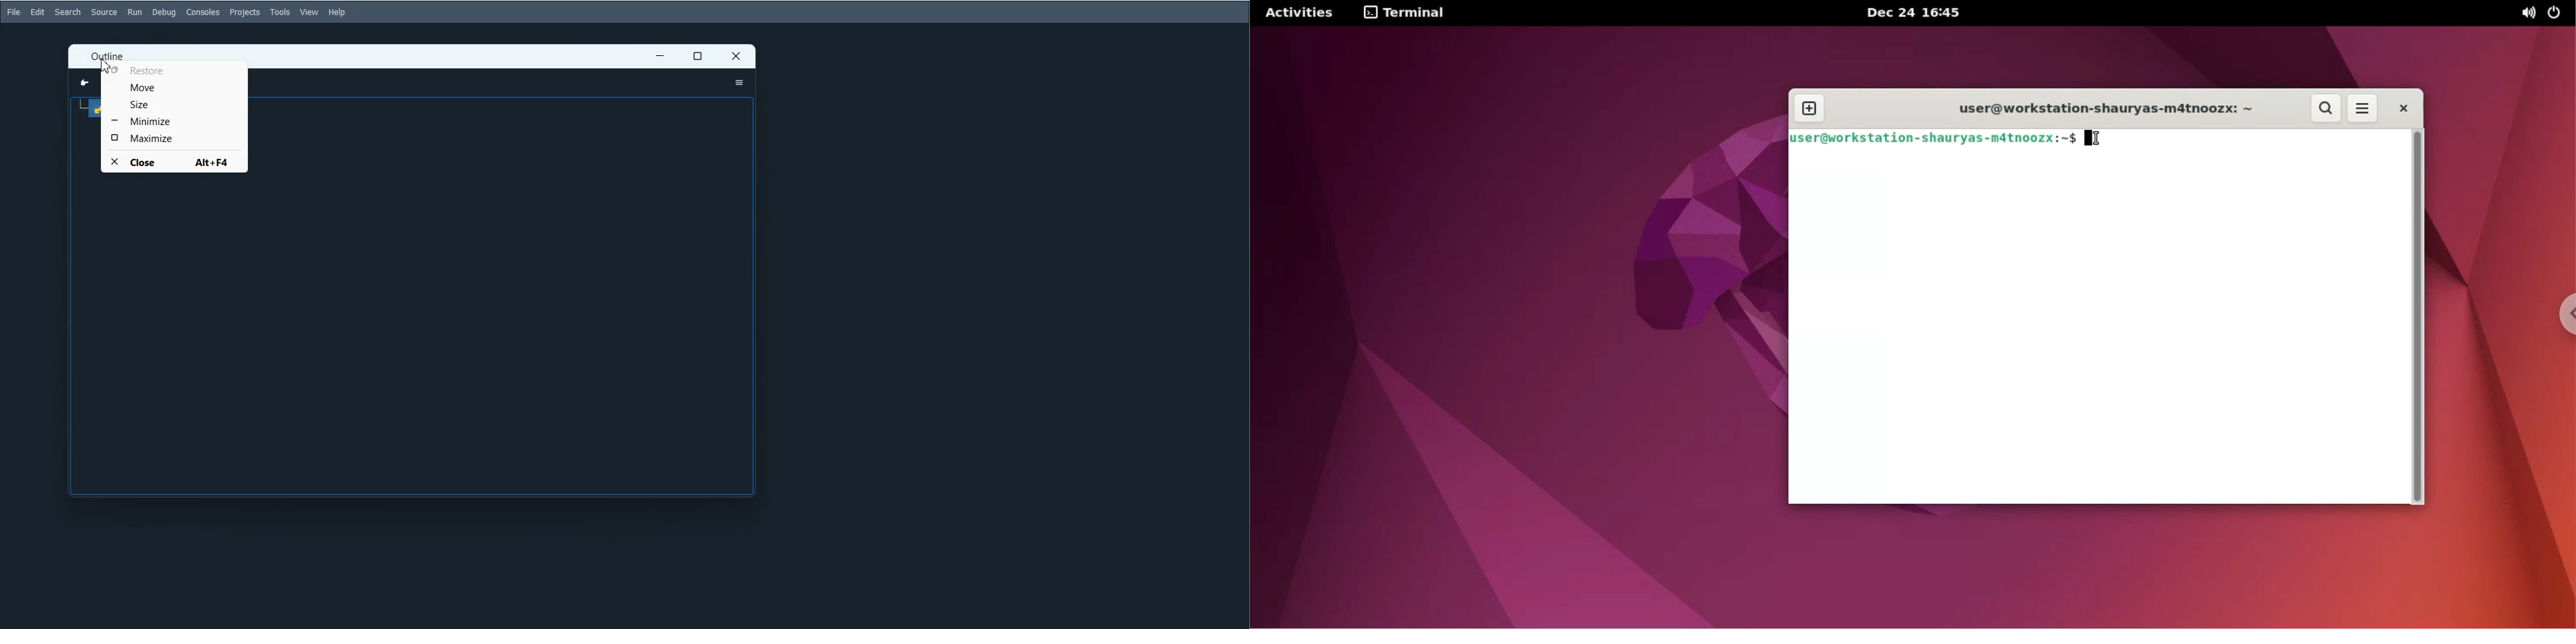 The height and width of the screenshot is (644, 2576). I want to click on View, so click(310, 12).